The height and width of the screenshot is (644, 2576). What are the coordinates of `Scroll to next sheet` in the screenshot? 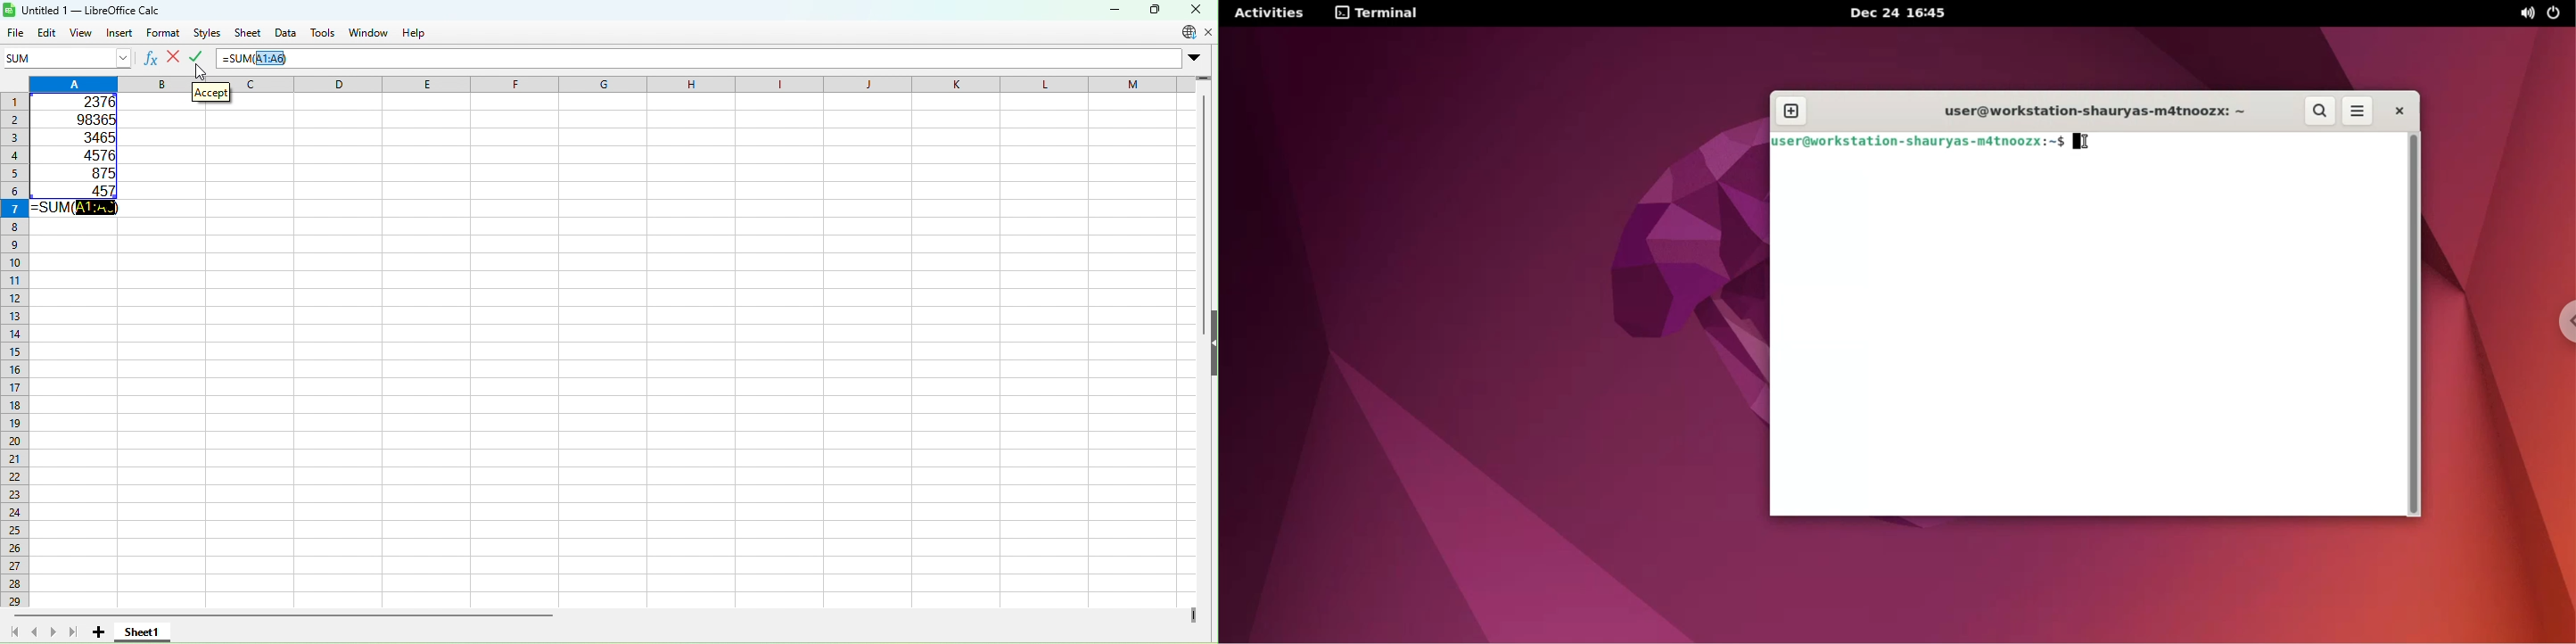 It's located at (54, 632).